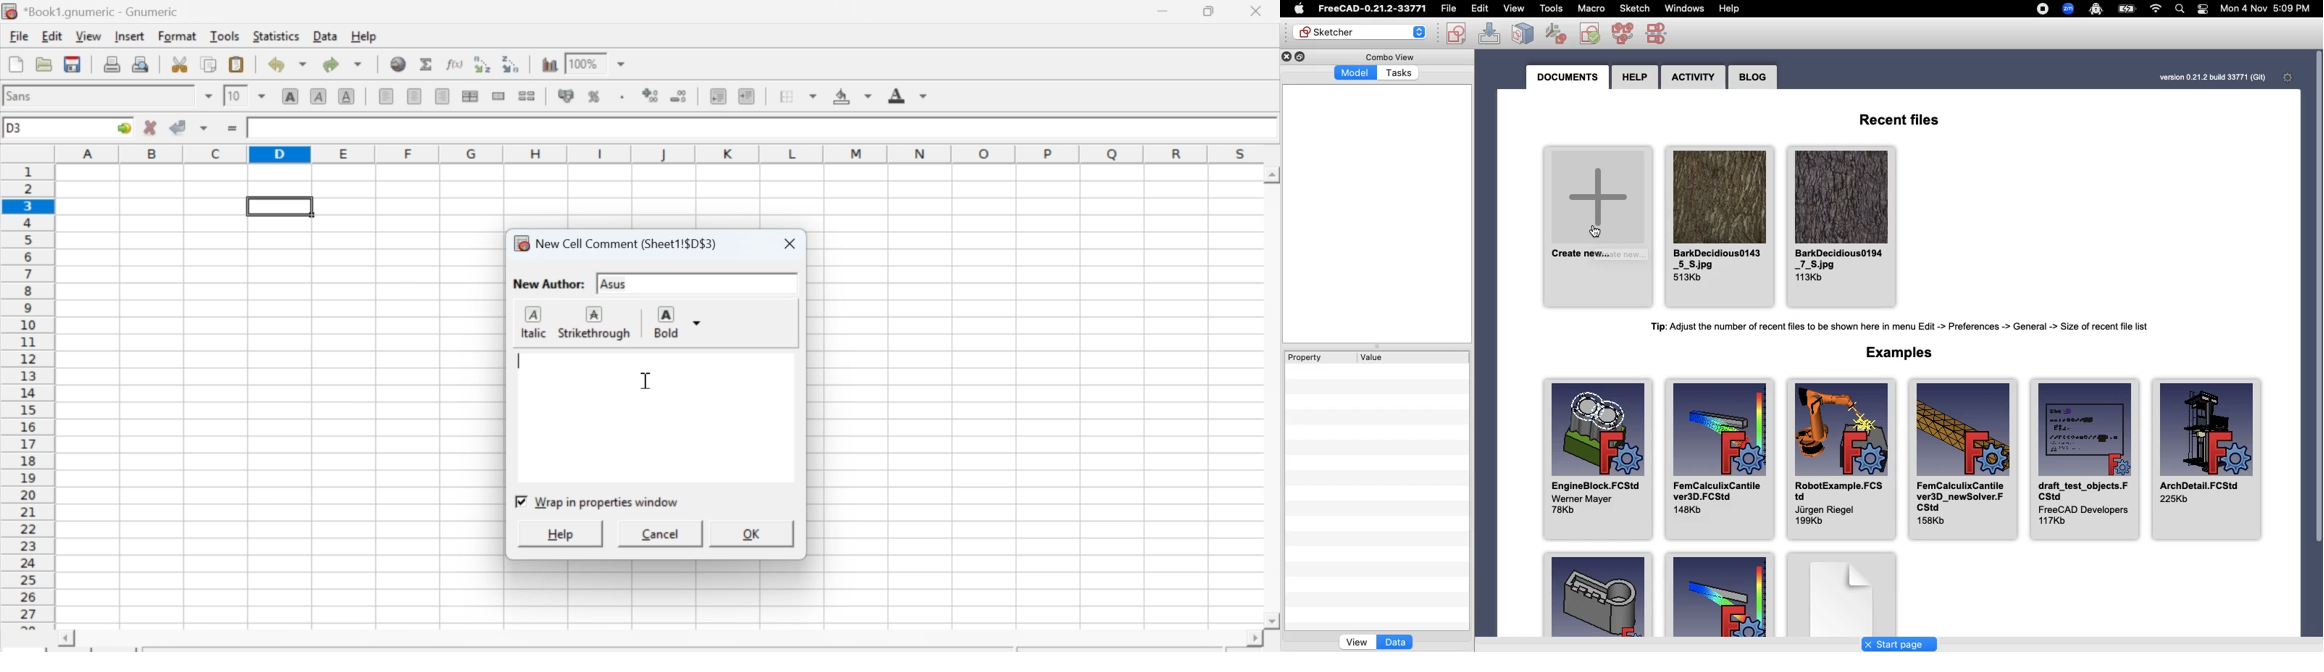 The width and height of the screenshot is (2324, 672). I want to click on down, so click(205, 127).